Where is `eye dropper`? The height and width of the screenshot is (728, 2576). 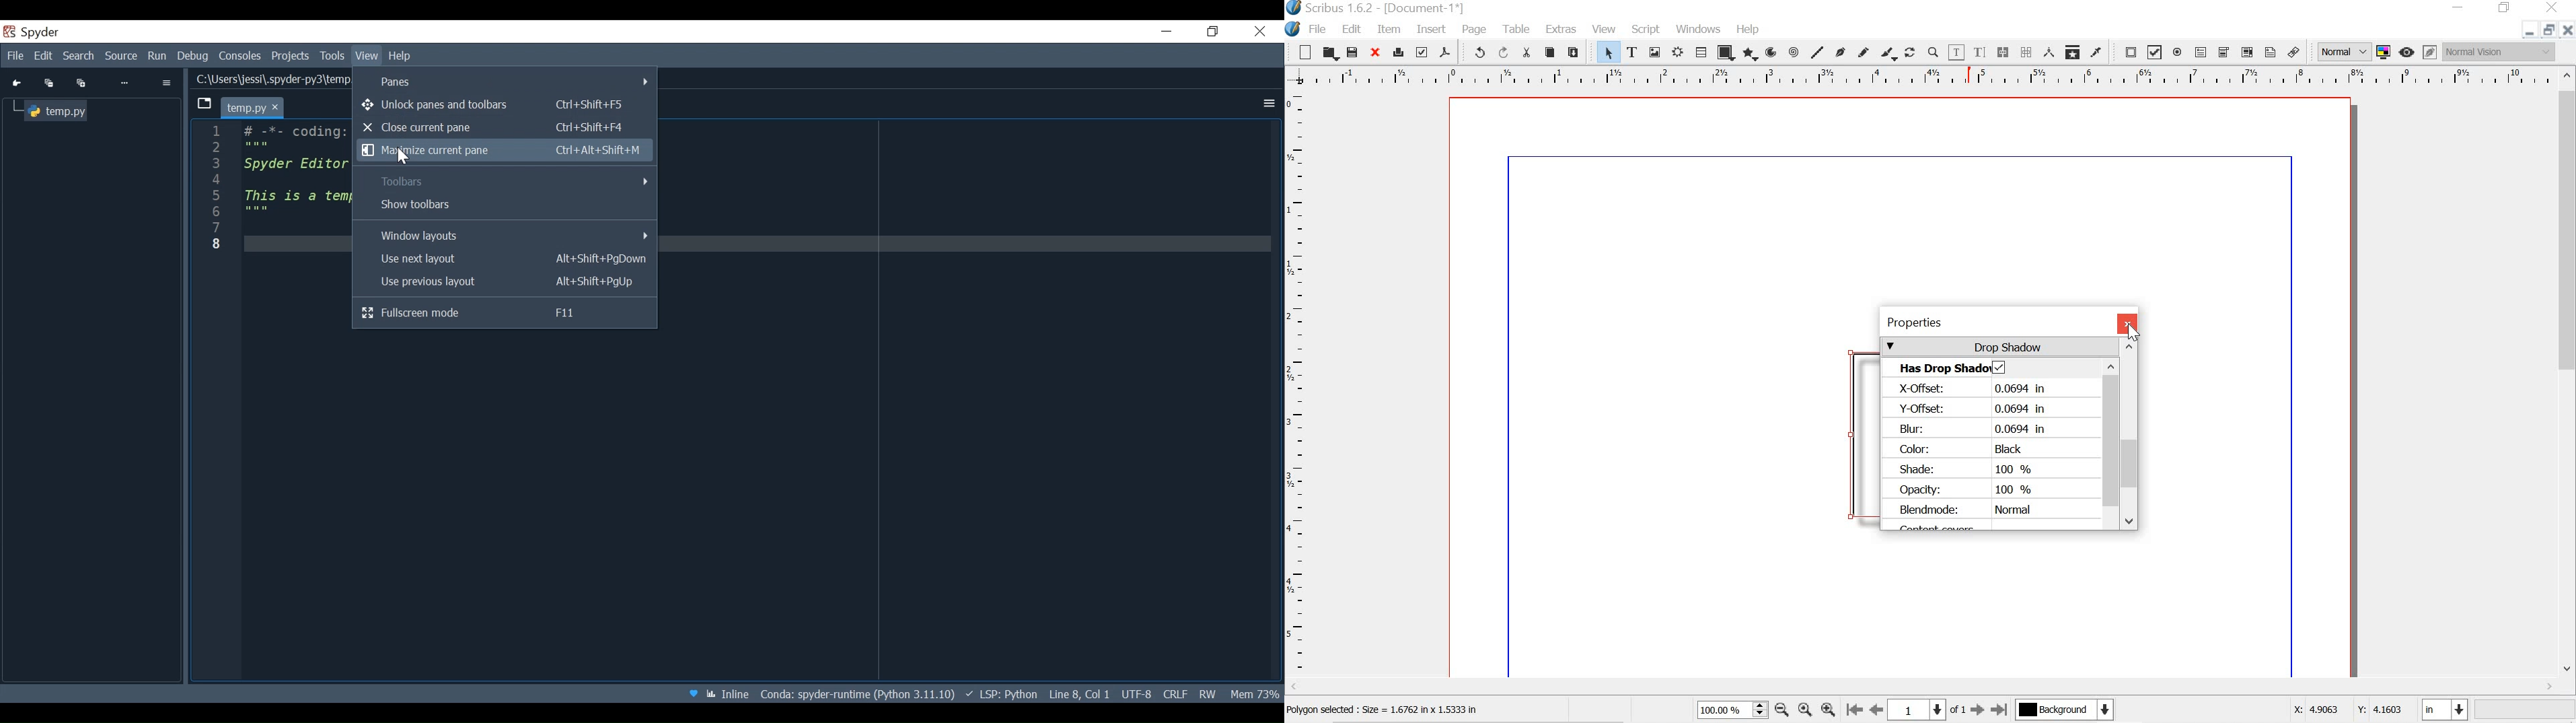
eye dropper is located at coordinates (2096, 53).